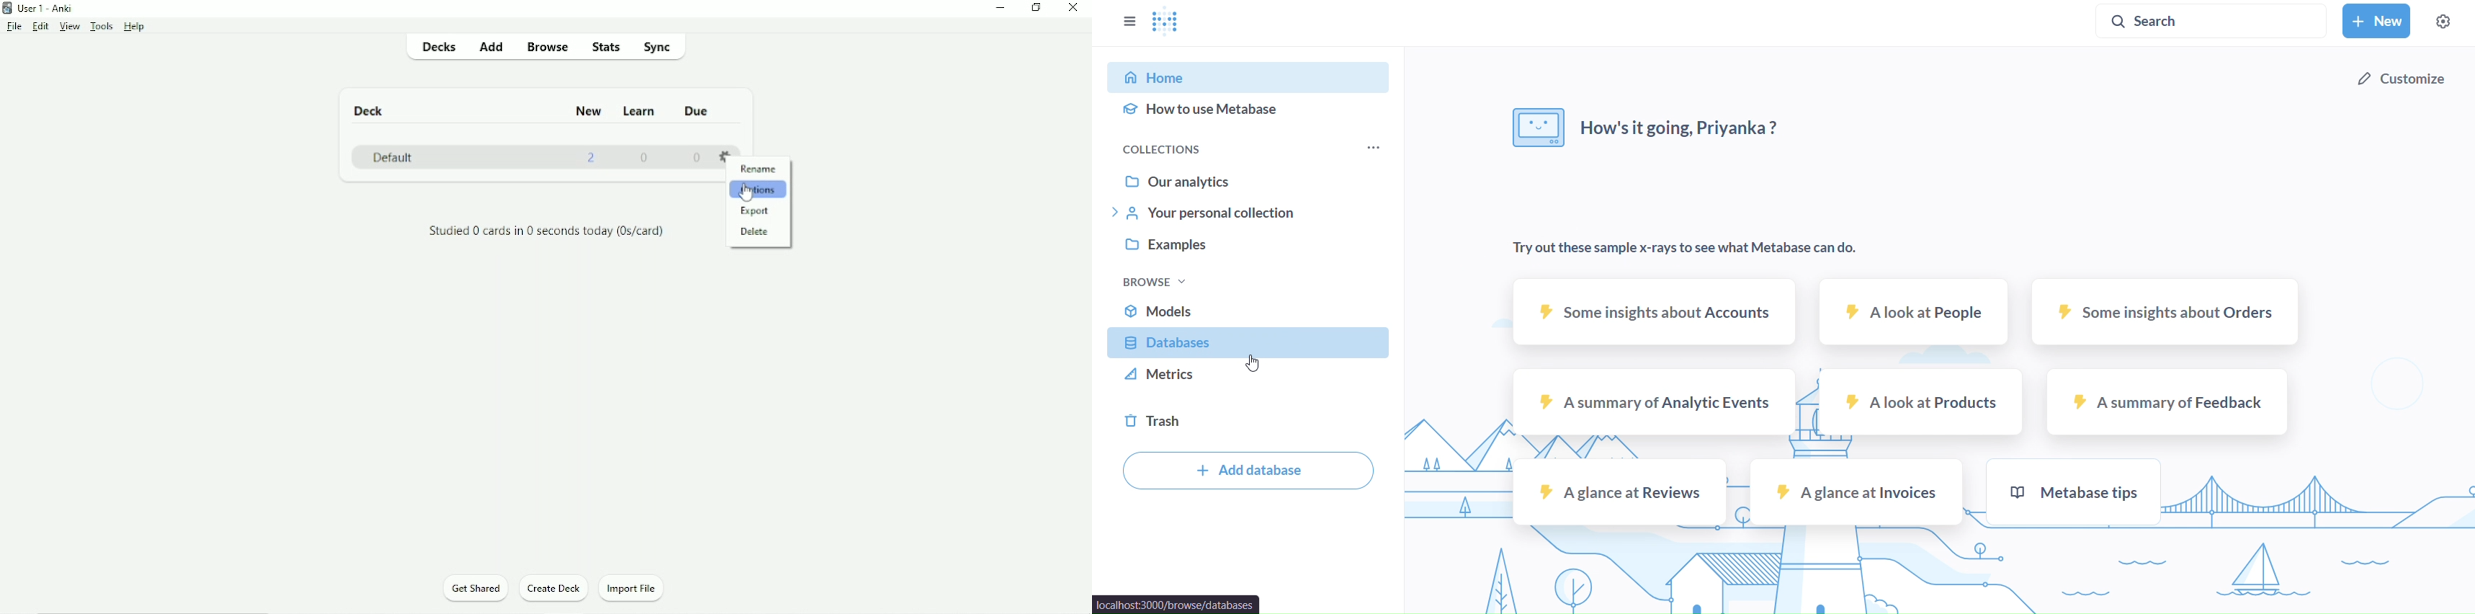 The height and width of the screenshot is (616, 2492). I want to click on close sidebar, so click(1131, 22).